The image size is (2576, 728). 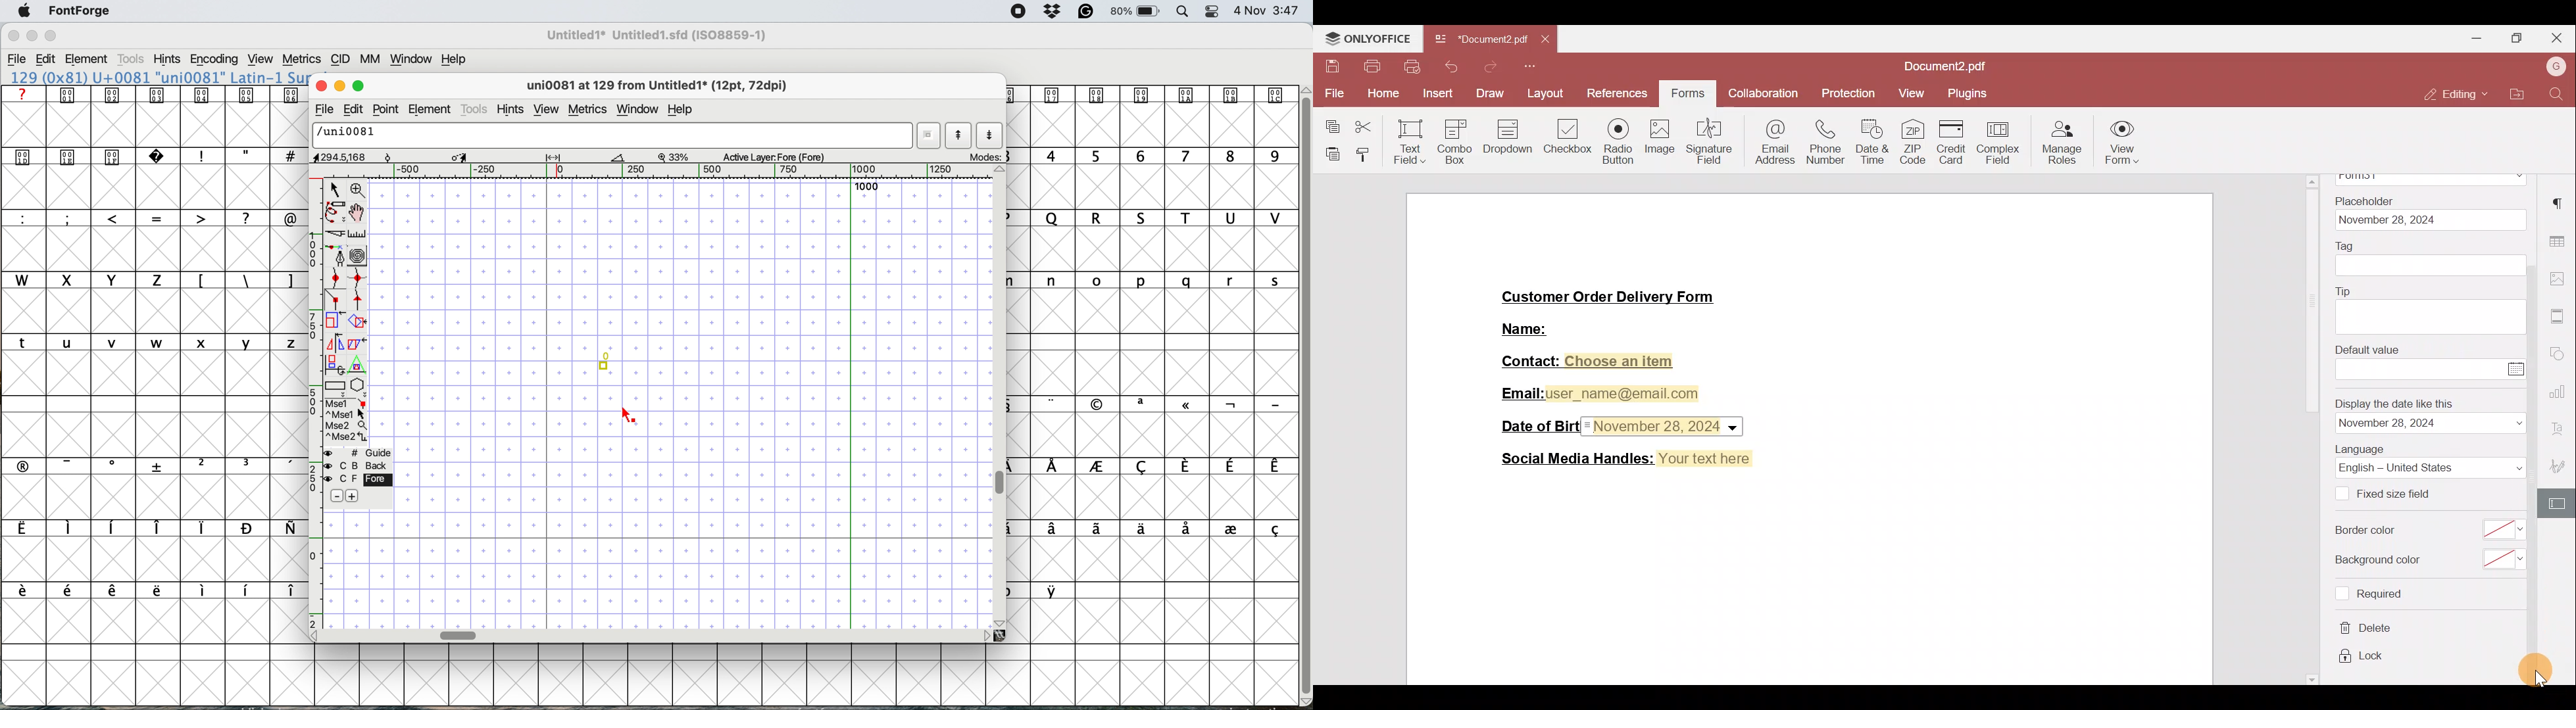 What do you see at coordinates (1761, 95) in the screenshot?
I see `Collaboration` at bounding box center [1761, 95].